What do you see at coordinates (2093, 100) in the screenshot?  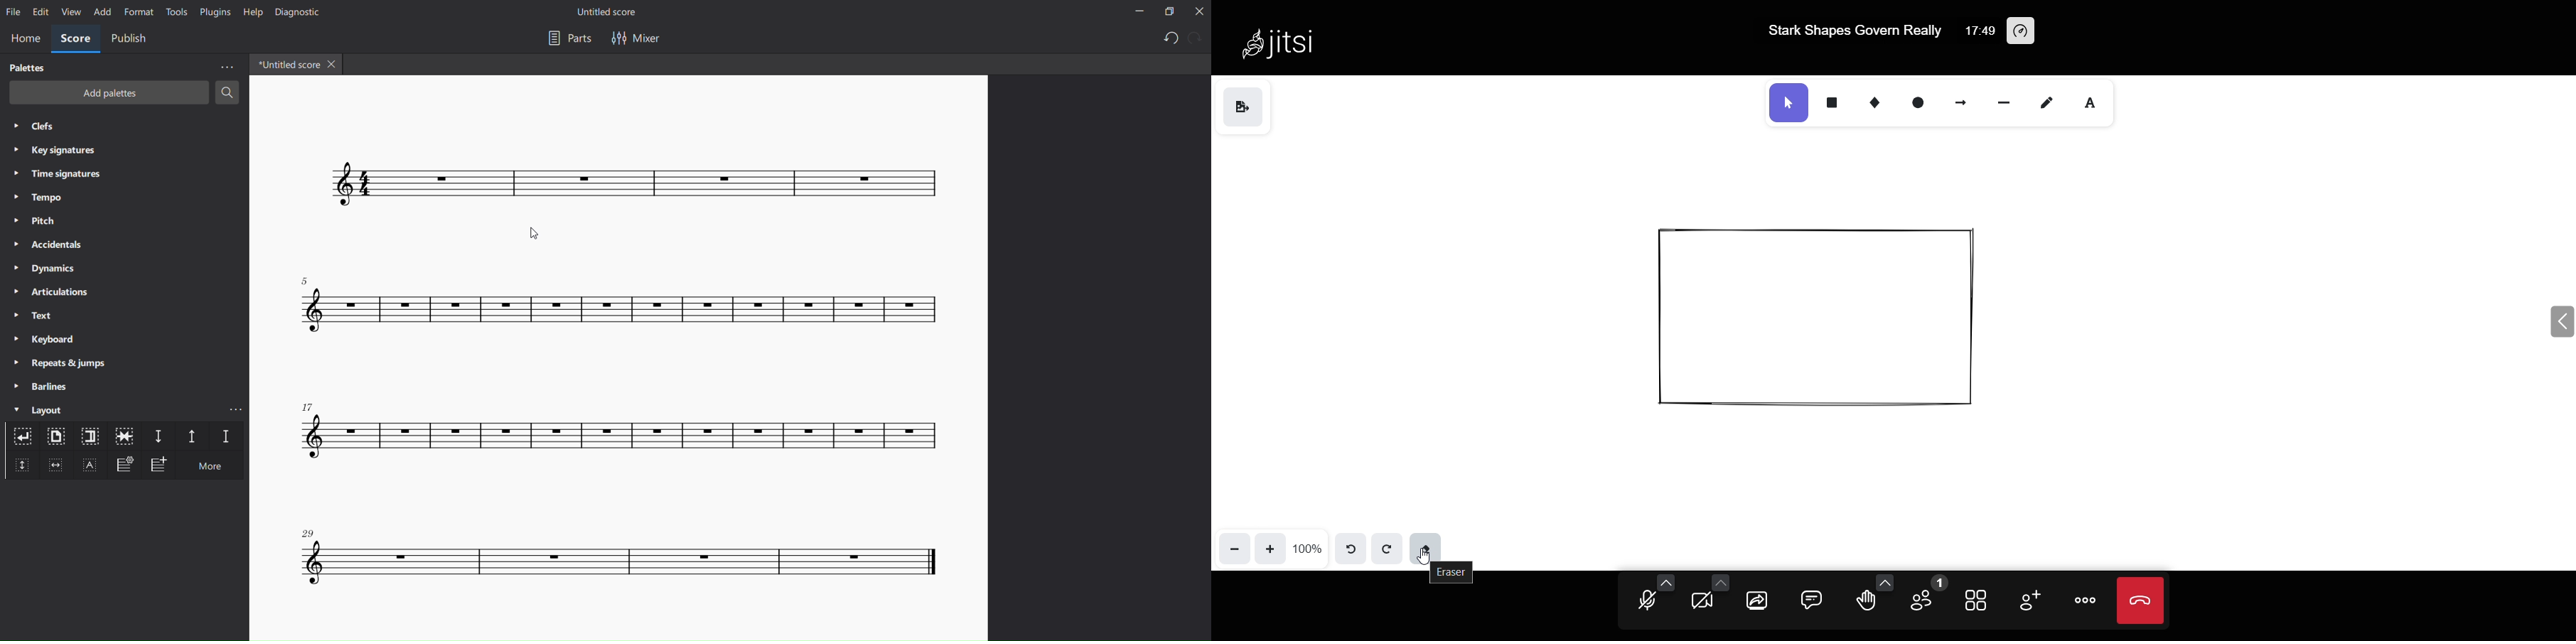 I see `text` at bounding box center [2093, 100].